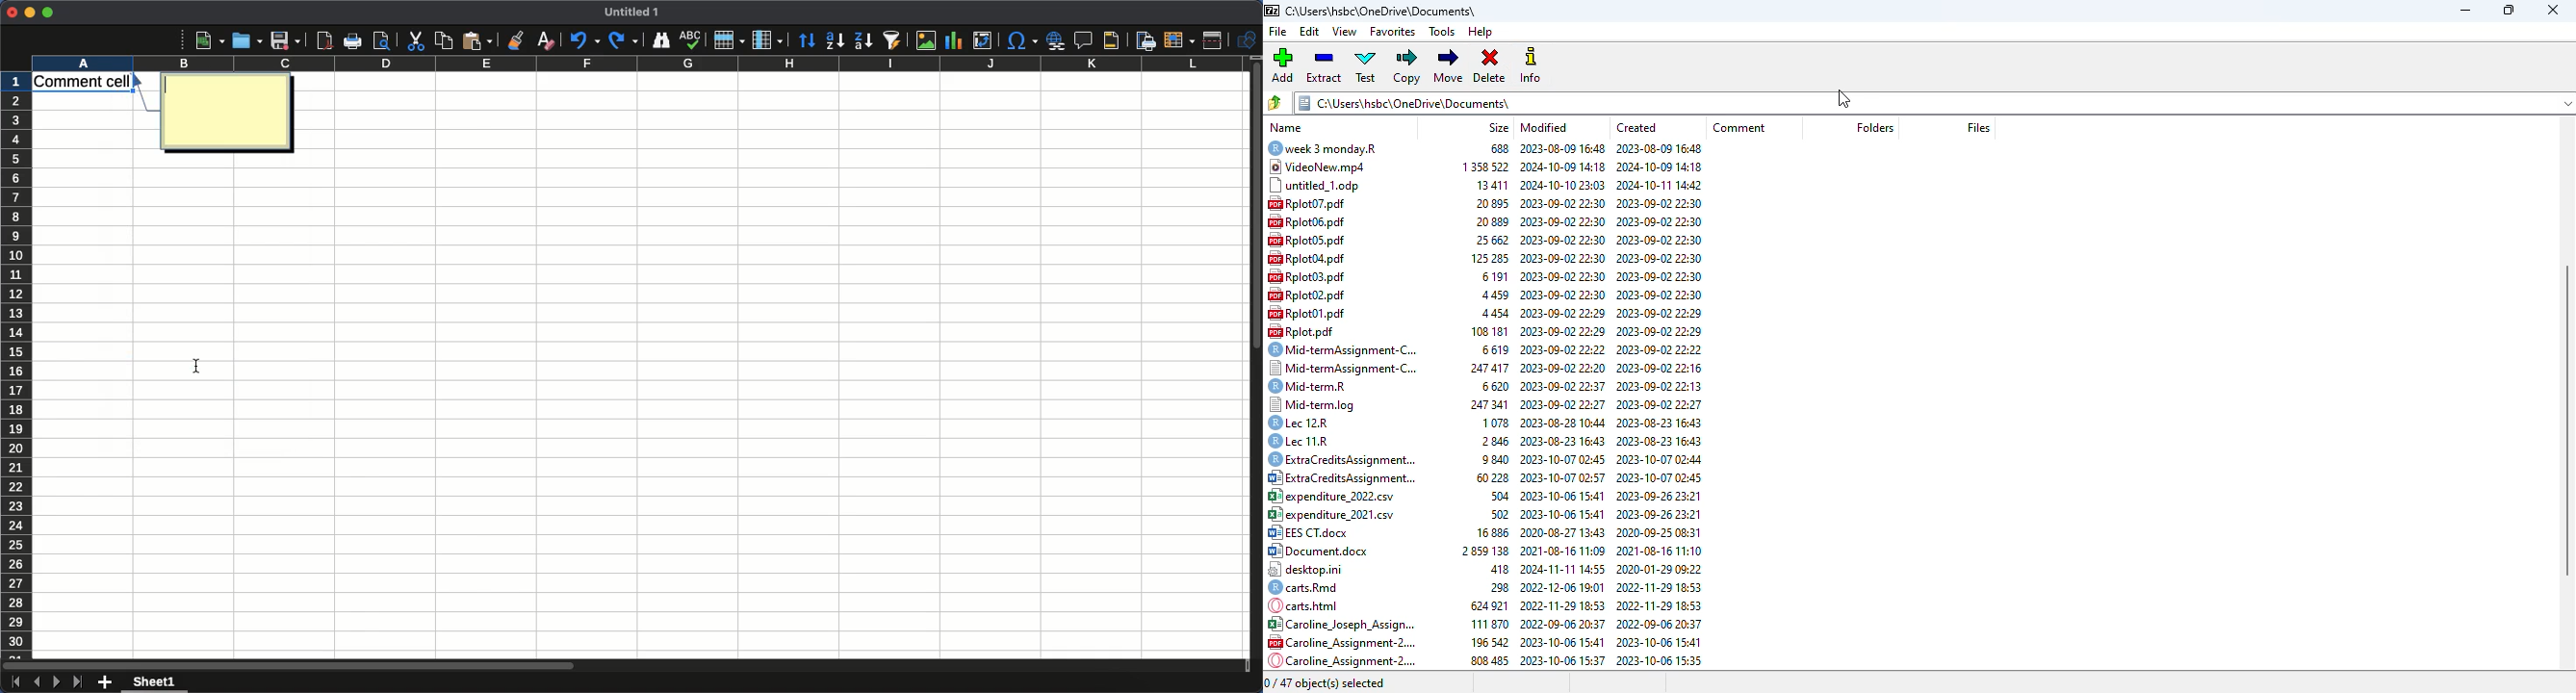 The image size is (2576, 700). I want to click on typing cursor, so click(163, 91).